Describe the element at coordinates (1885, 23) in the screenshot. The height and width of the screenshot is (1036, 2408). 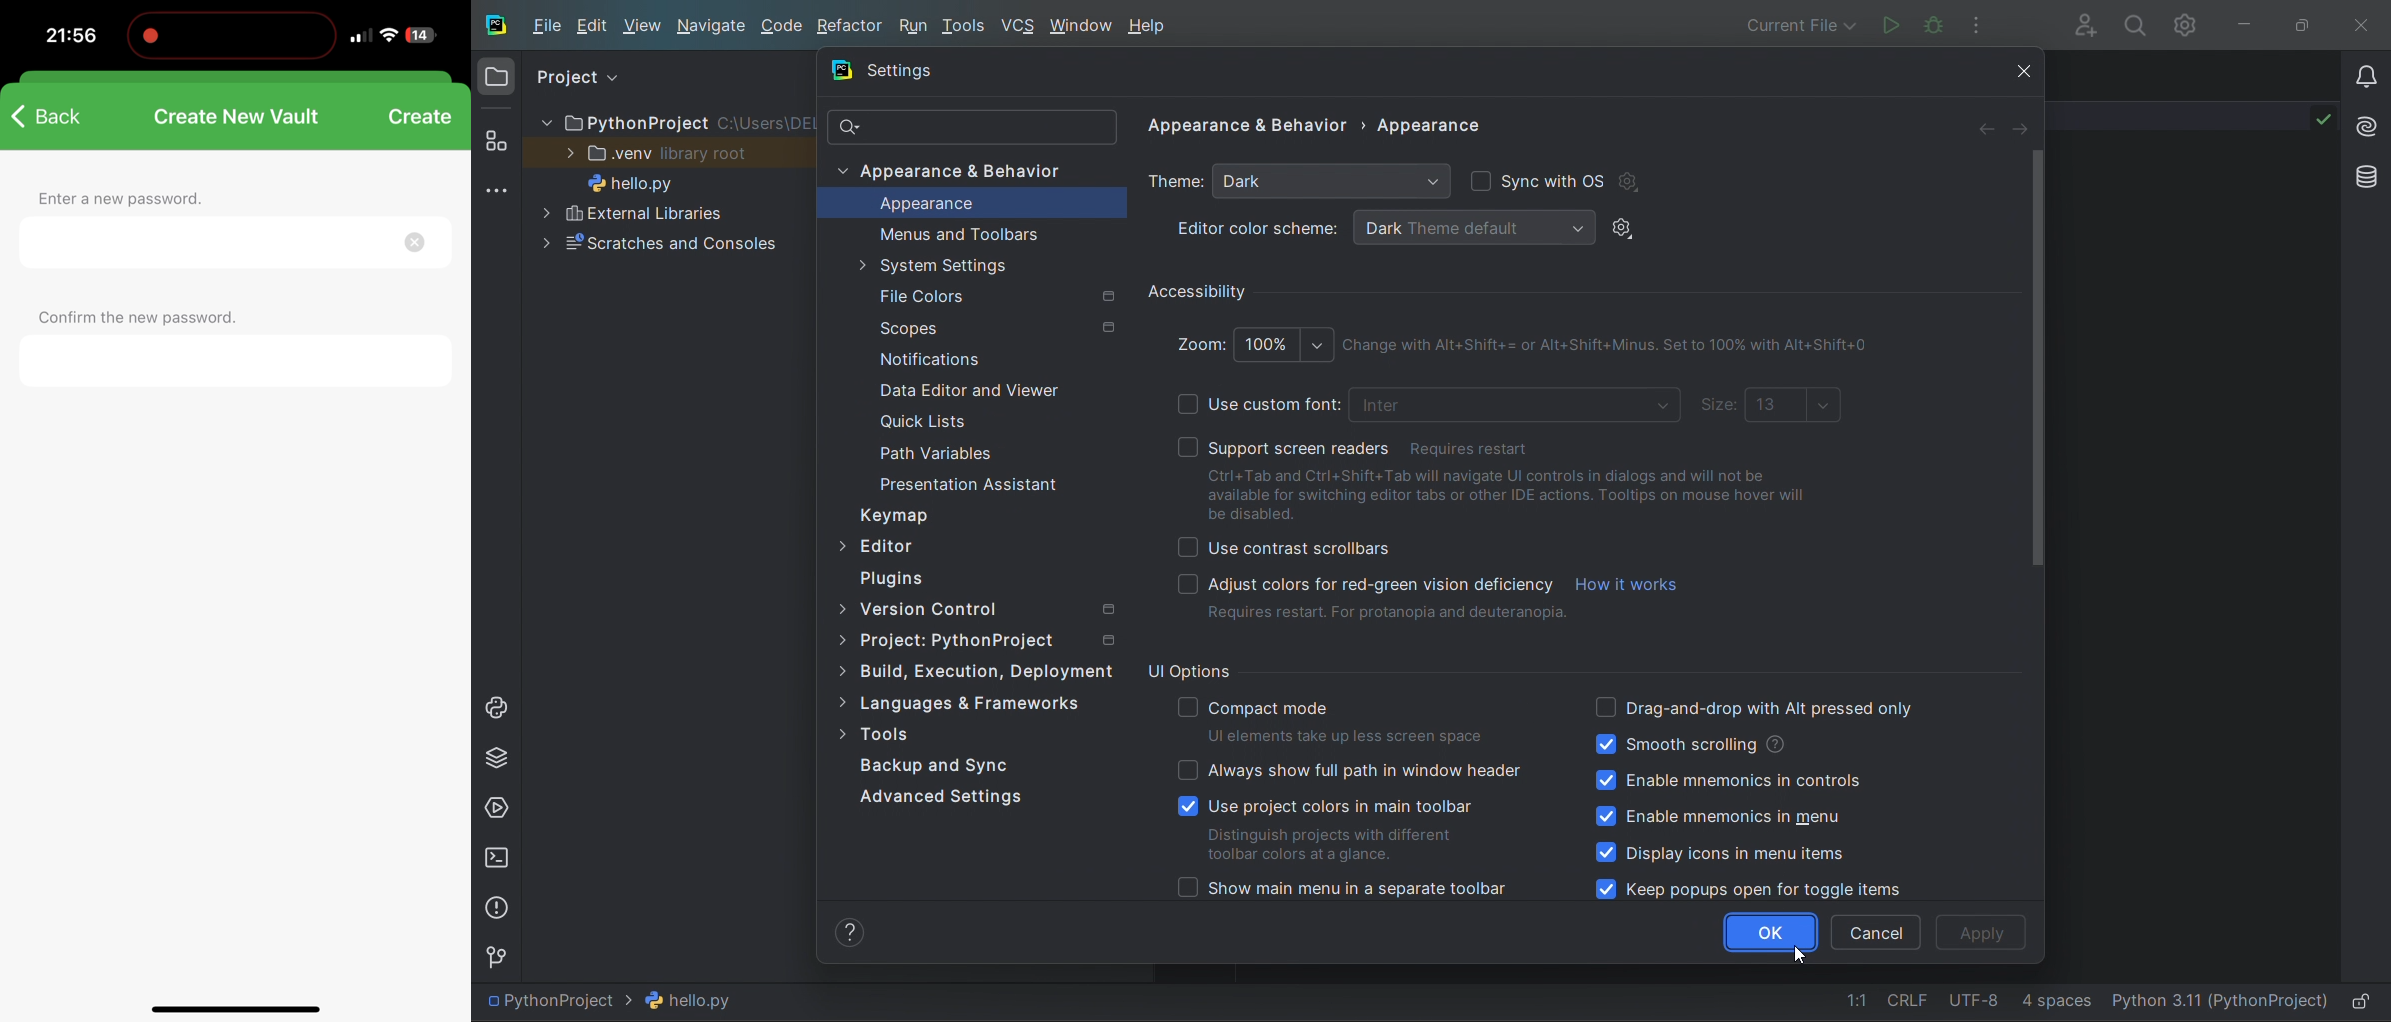
I see `run` at that location.